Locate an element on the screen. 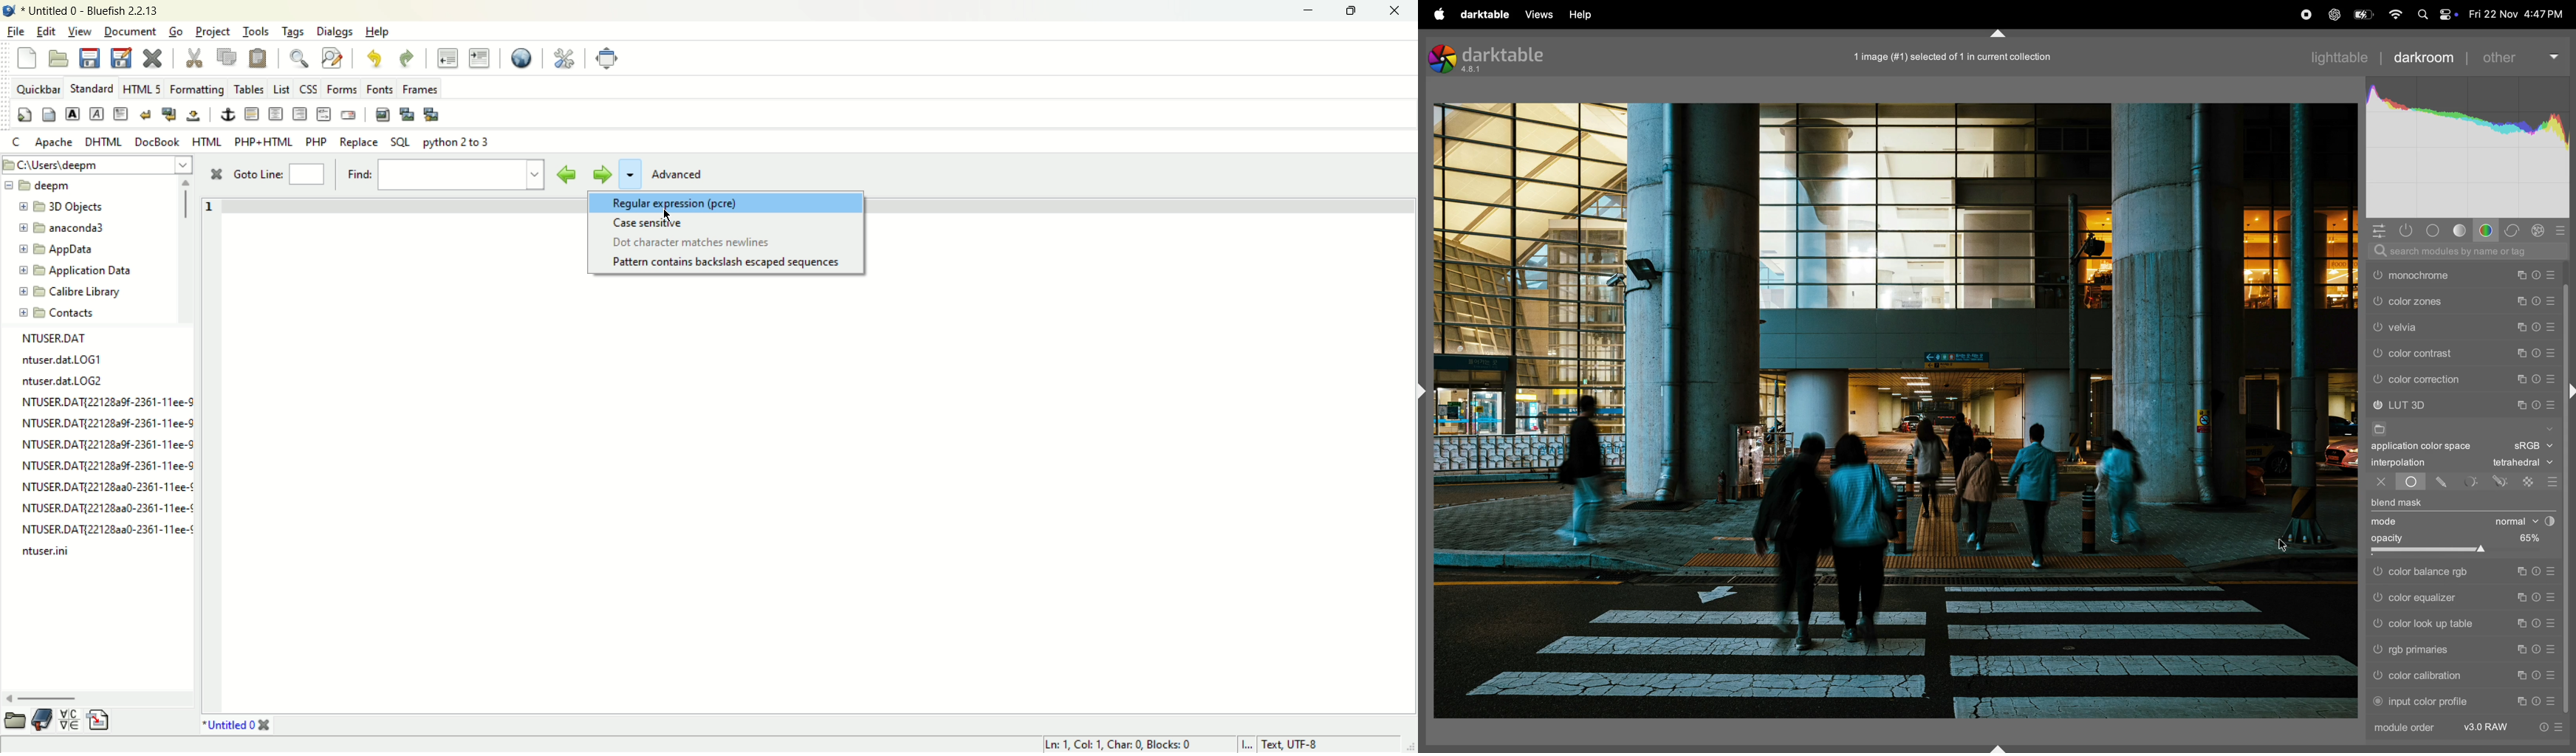 The image size is (2576, 756). color correction is located at coordinates (2448, 379).